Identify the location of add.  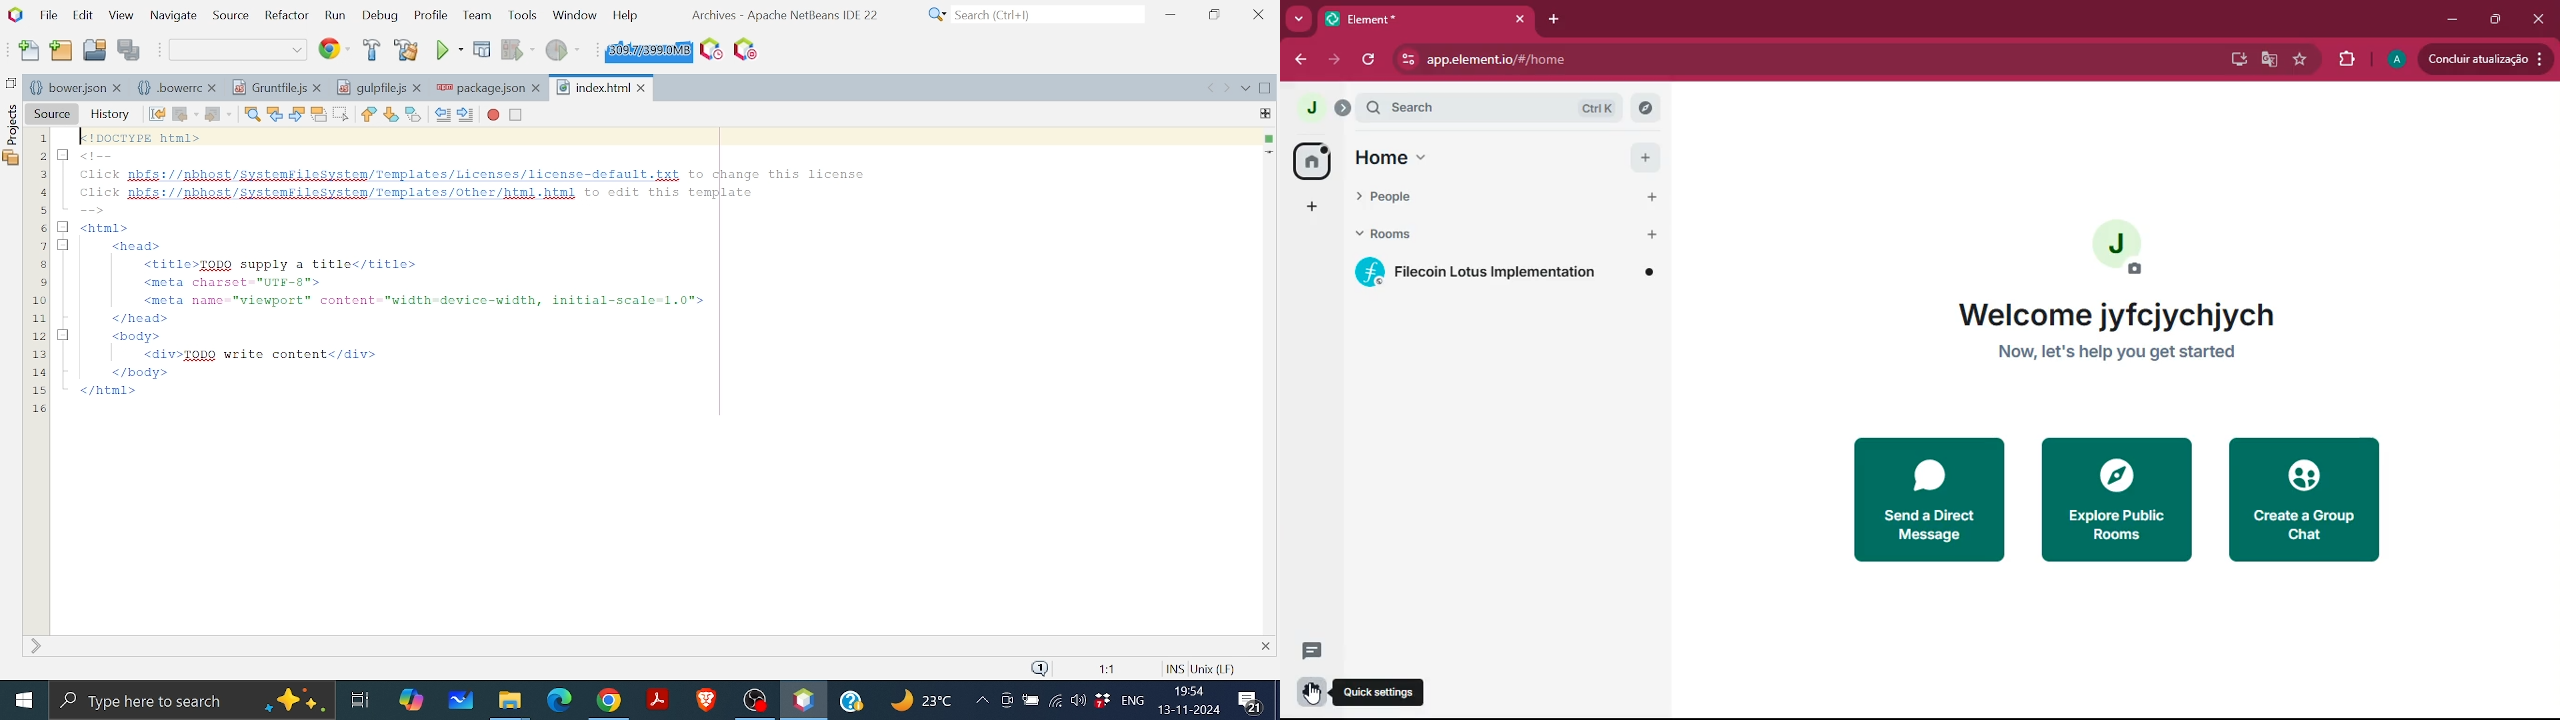
(1646, 157).